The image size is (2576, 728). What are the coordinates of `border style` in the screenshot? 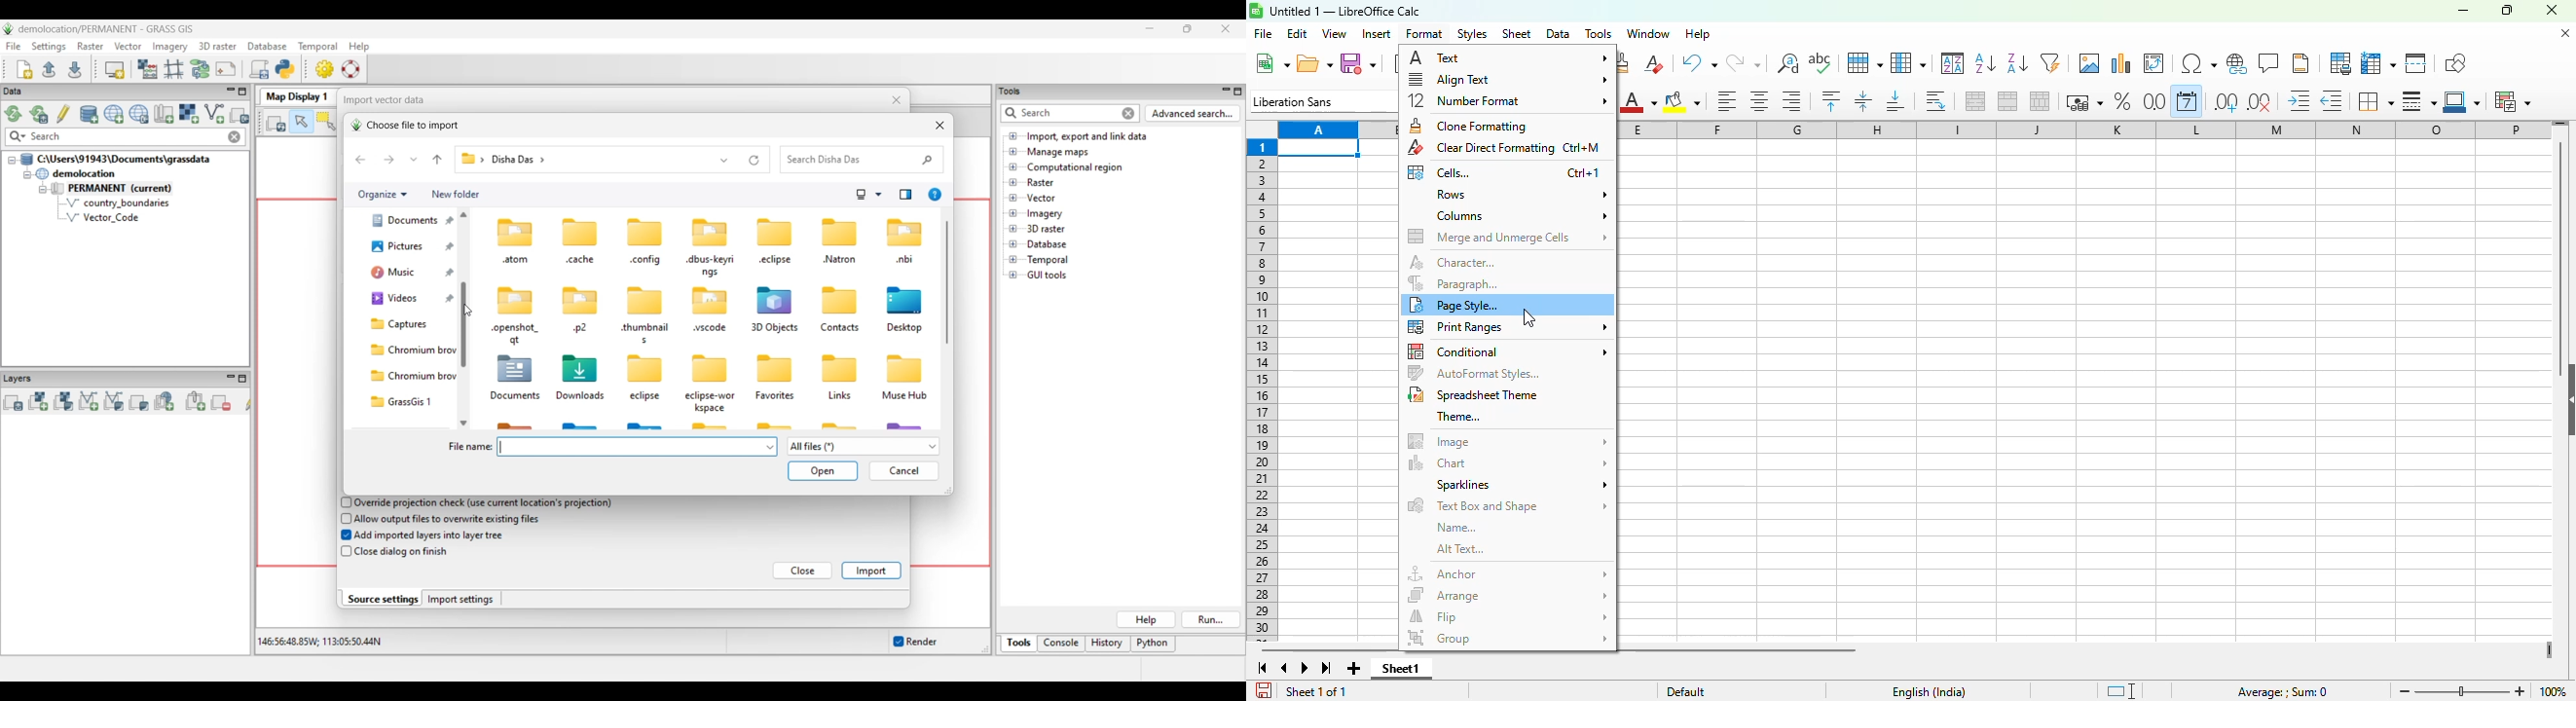 It's located at (2418, 101).